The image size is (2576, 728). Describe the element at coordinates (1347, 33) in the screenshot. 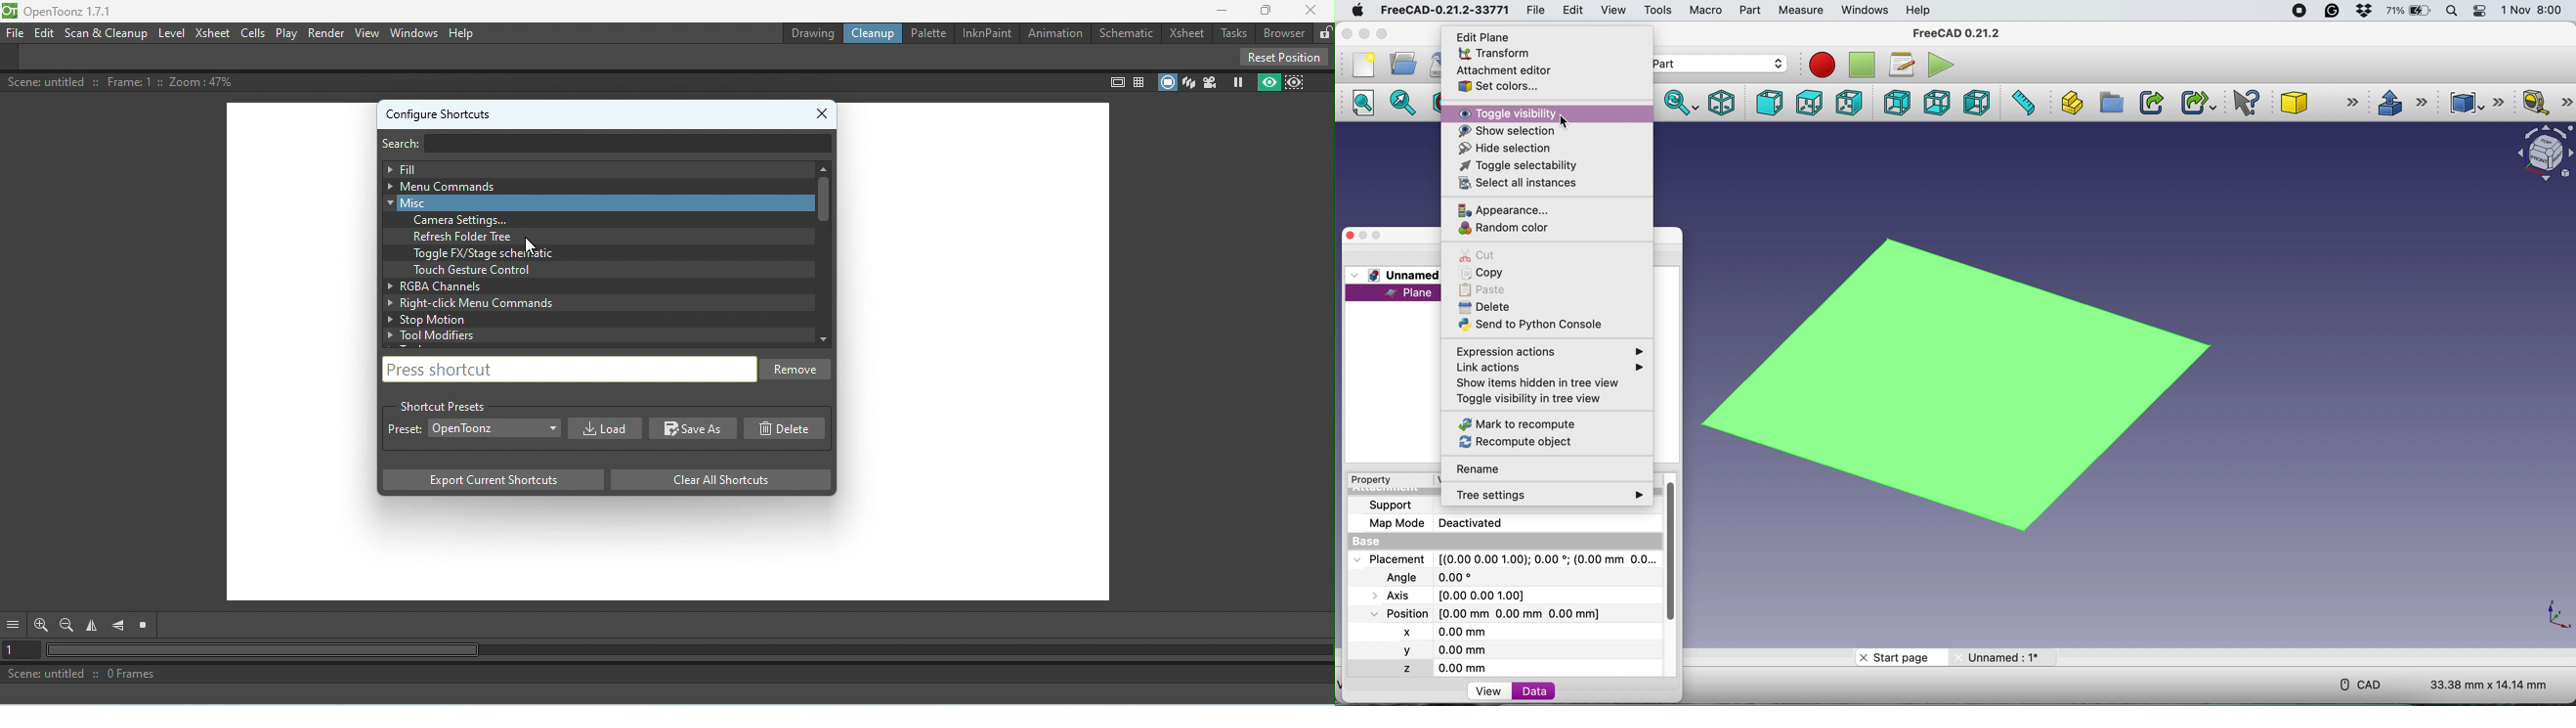

I see `close` at that location.